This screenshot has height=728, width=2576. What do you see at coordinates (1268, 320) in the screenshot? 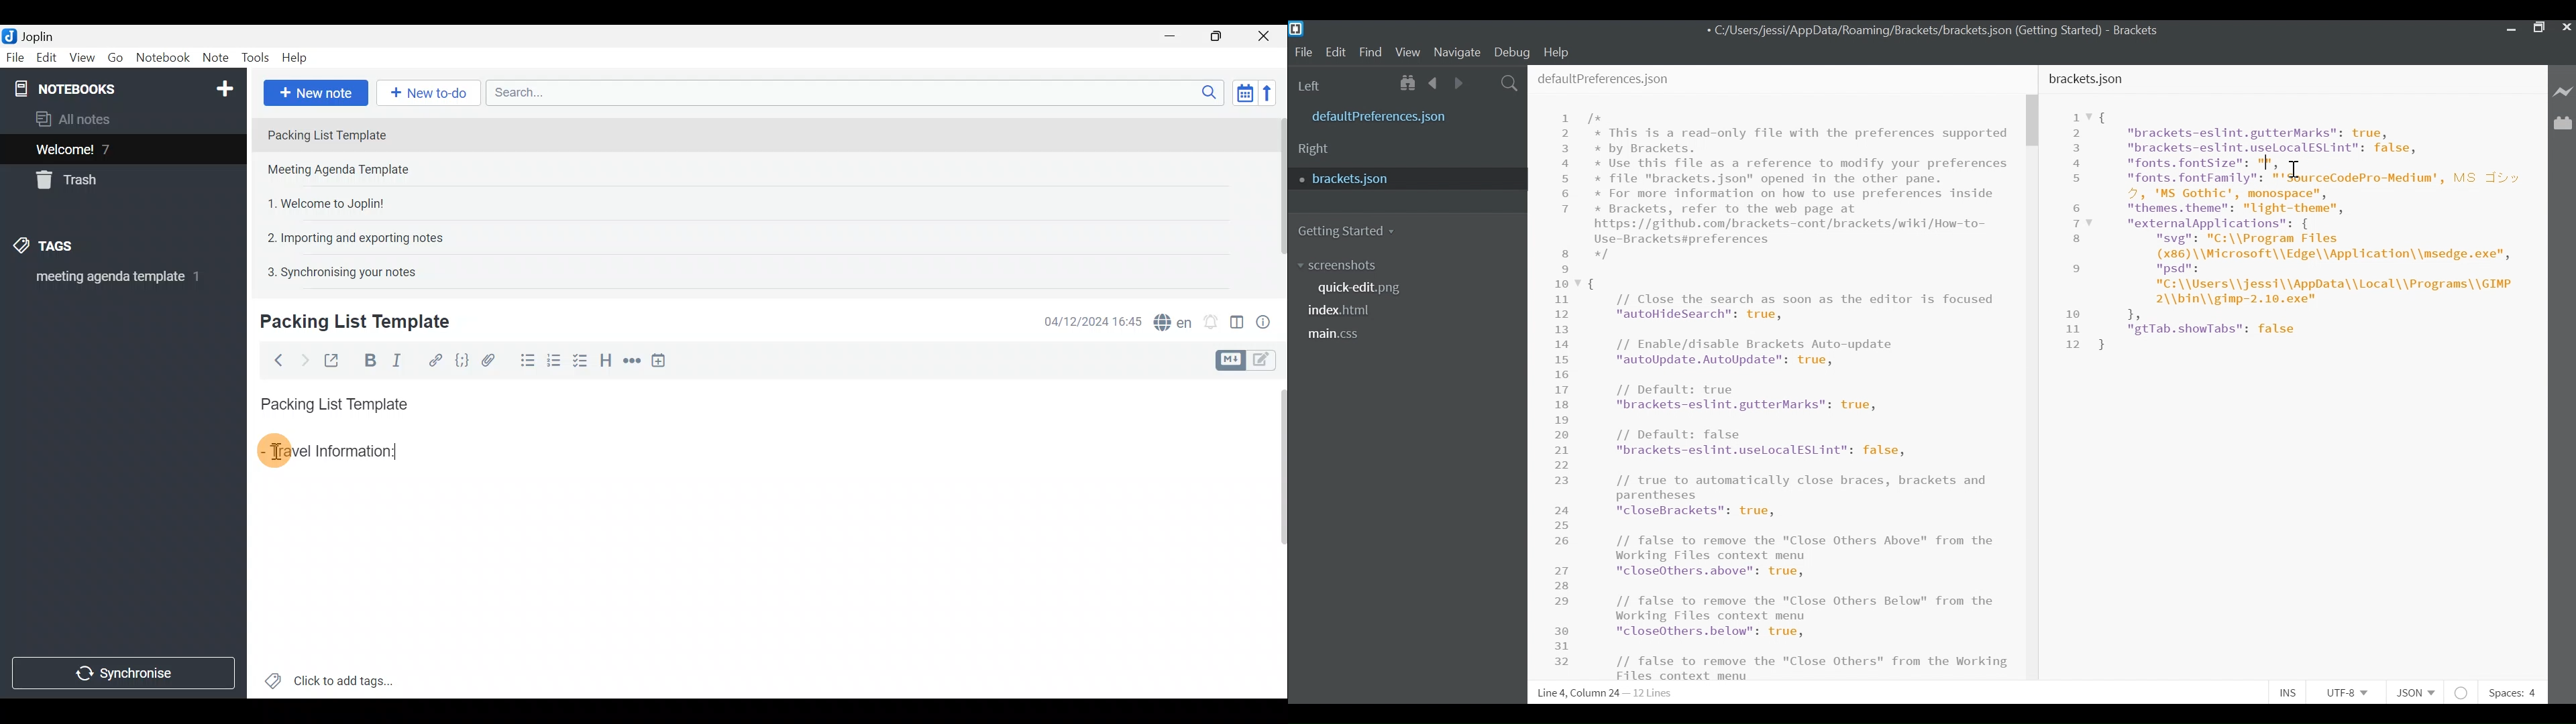
I see `Note properties` at bounding box center [1268, 320].